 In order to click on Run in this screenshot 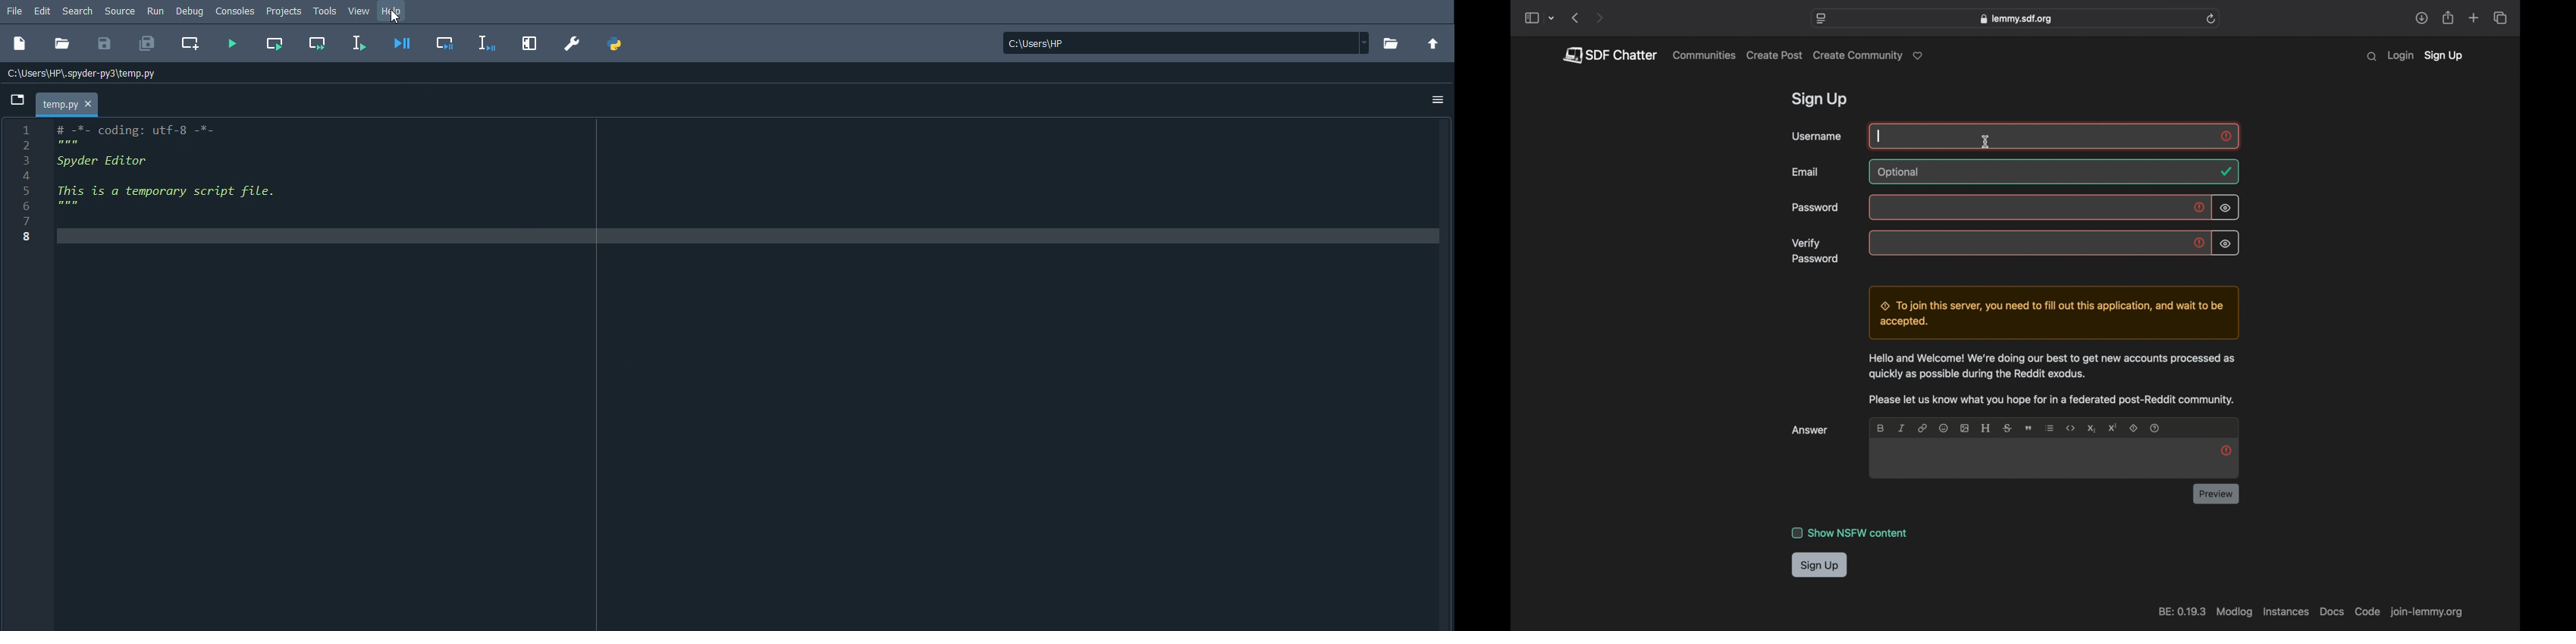, I will do `click(155, 11)`.